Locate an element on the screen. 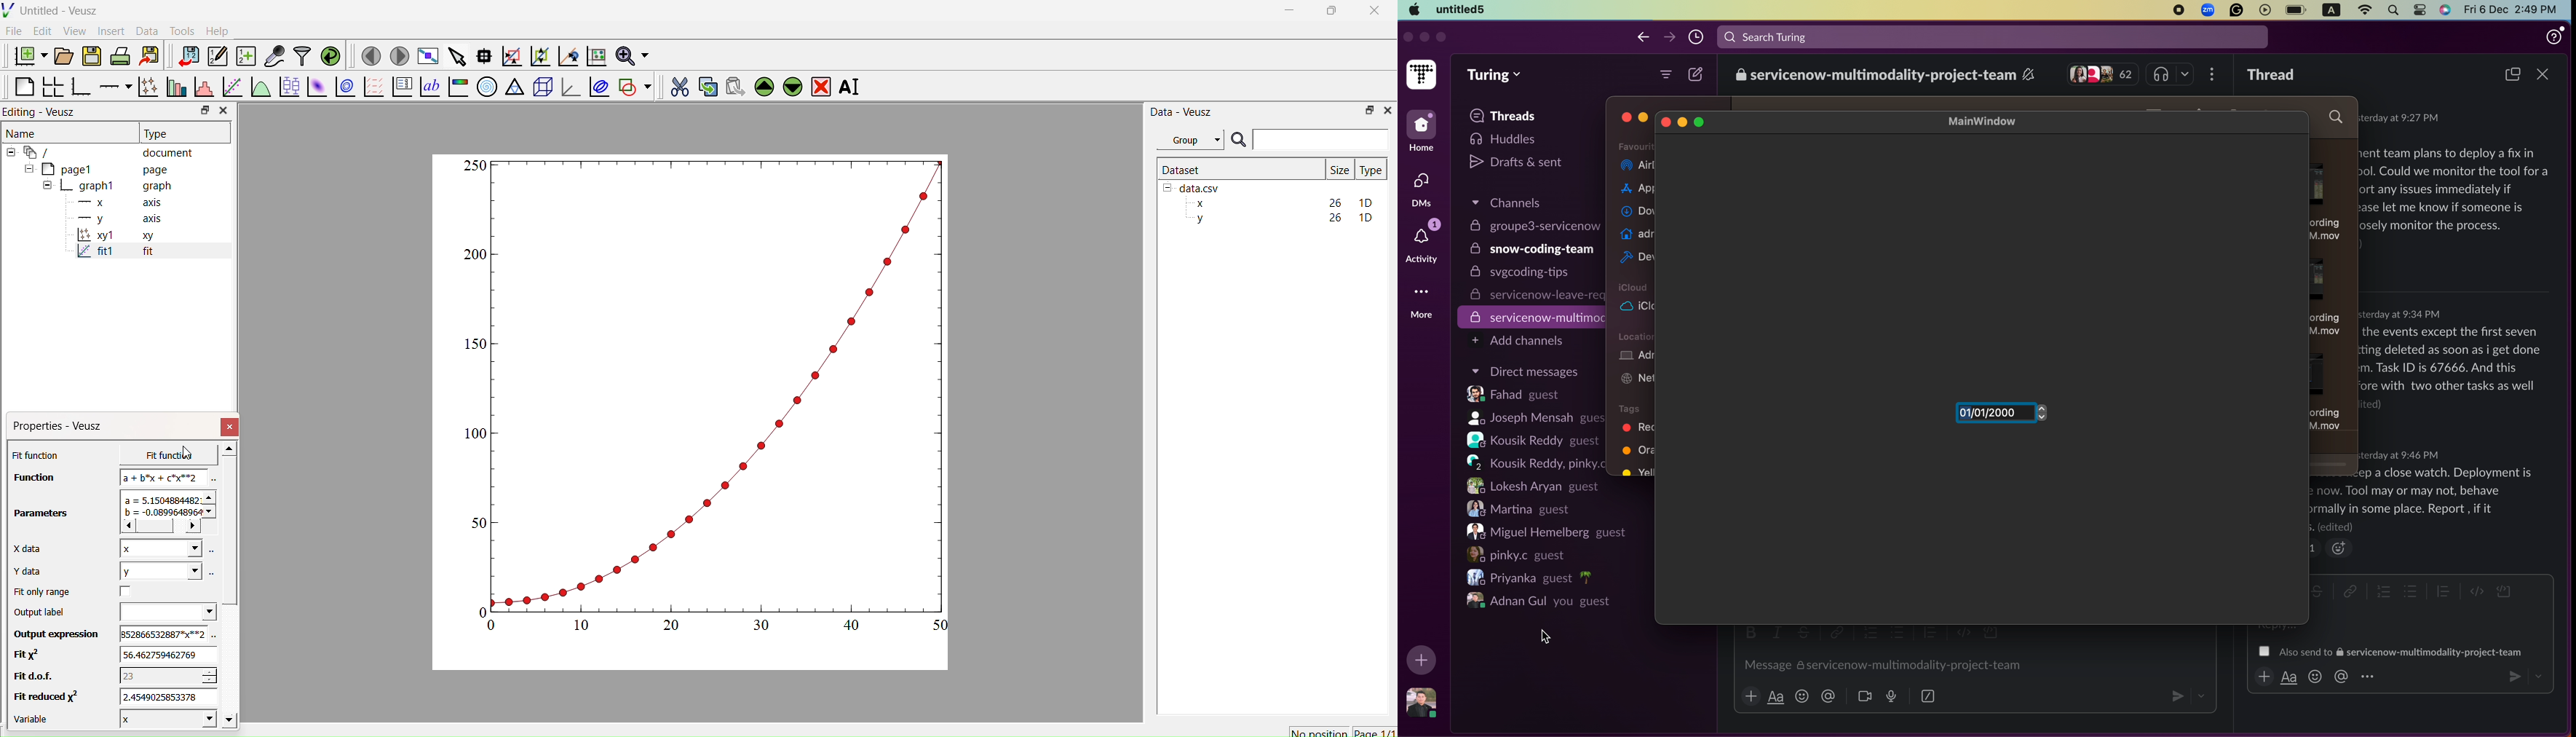  wifi is located at coordinates (2364, 9).